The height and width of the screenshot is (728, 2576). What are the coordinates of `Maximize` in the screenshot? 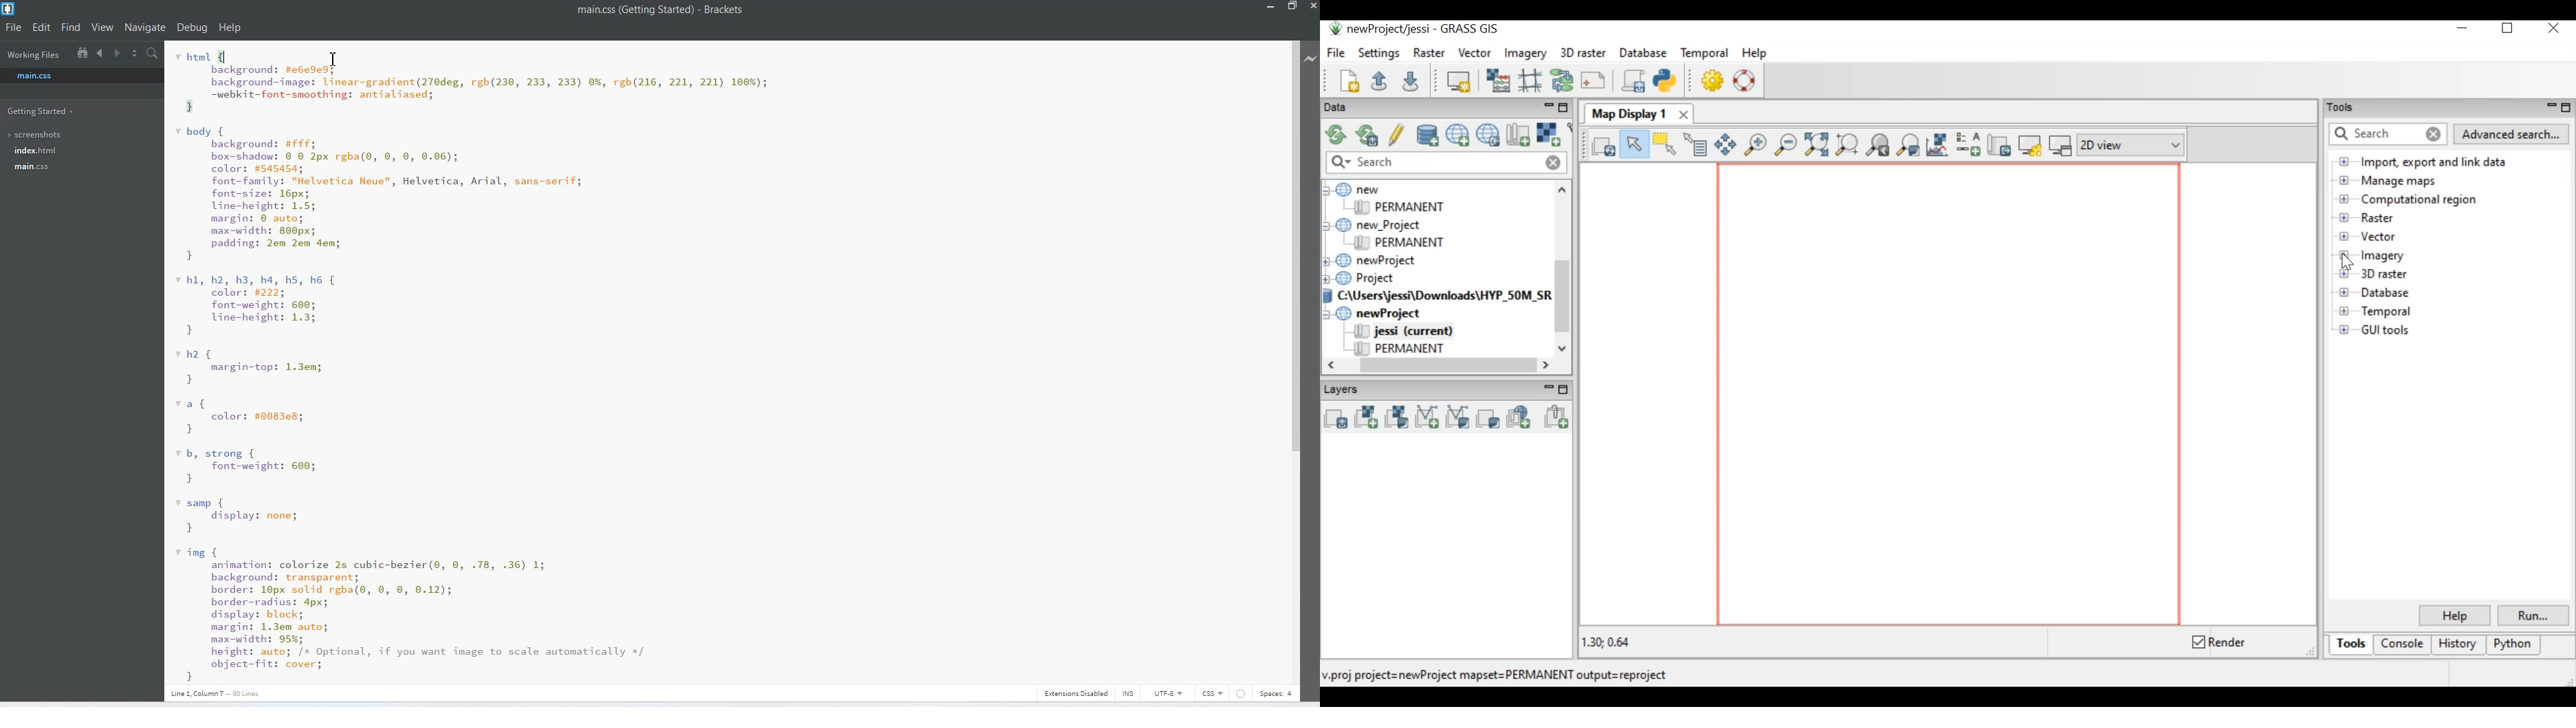 It's located at (1292, 7).